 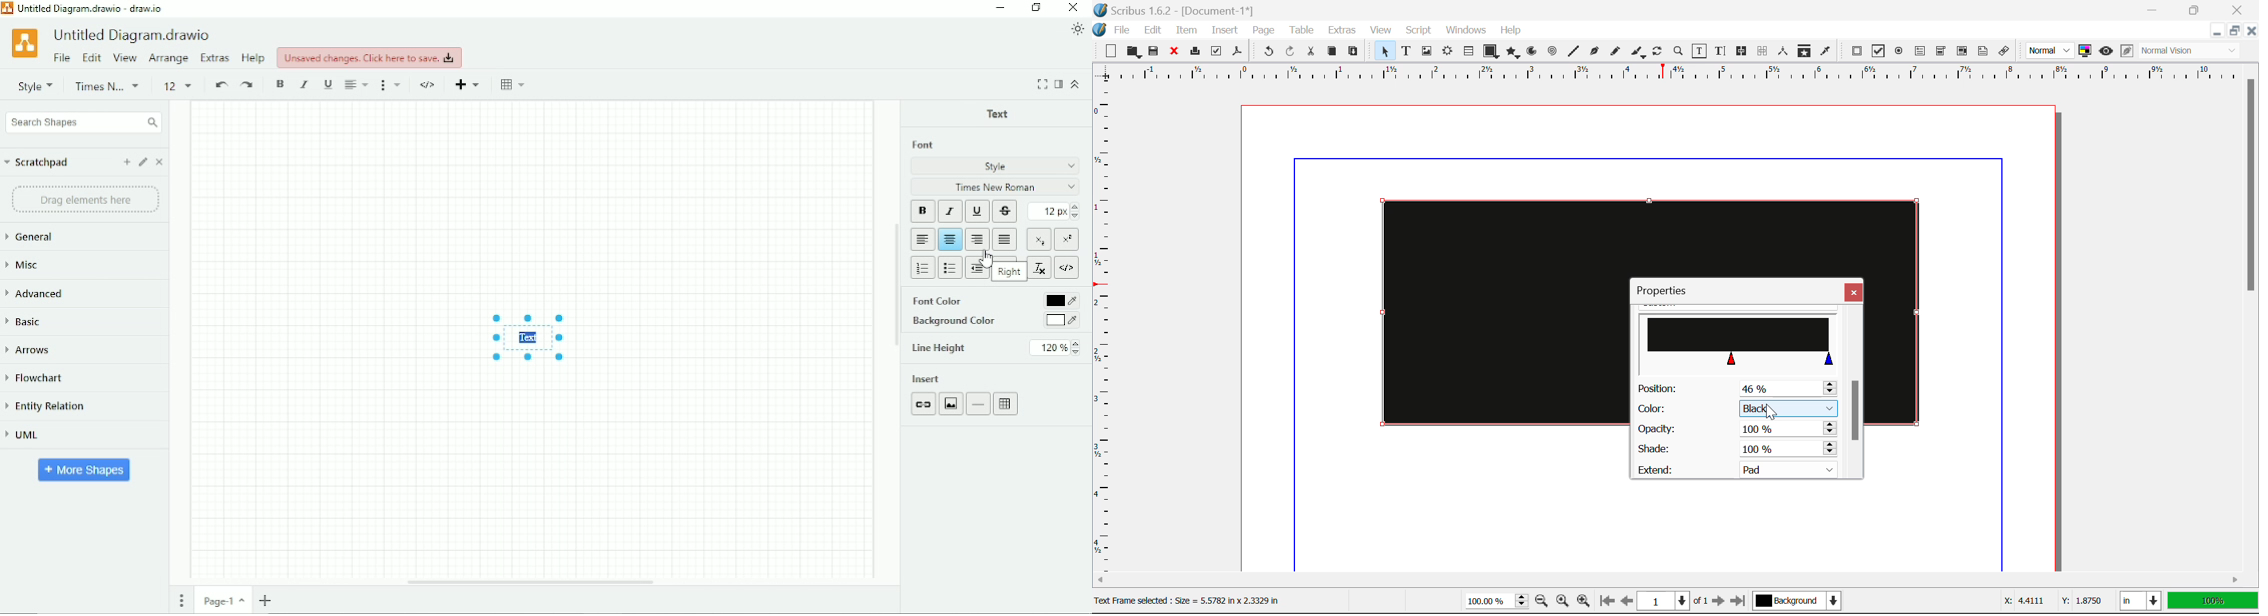 What do you see at coordinates (1447, 52) in the screenshot?
I see `Render Frame` at bounding box center [1447, 52].